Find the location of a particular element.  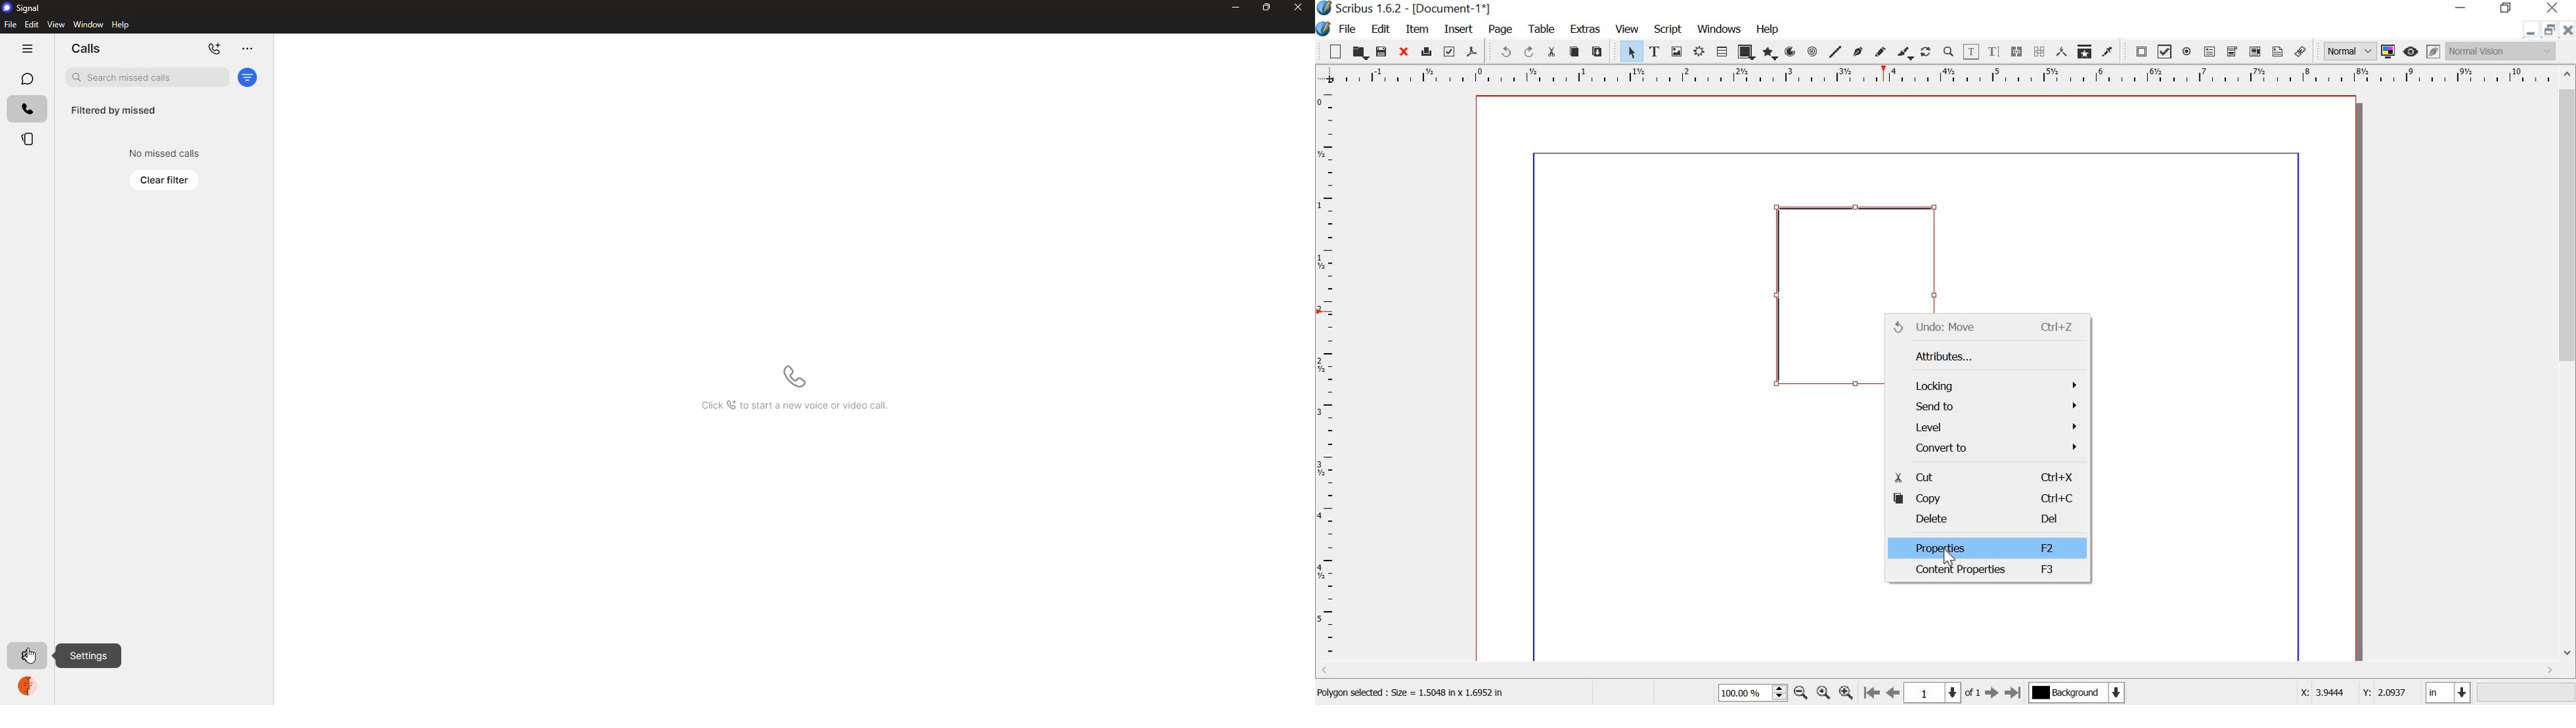

cut is located at coordinates (1551, 51).